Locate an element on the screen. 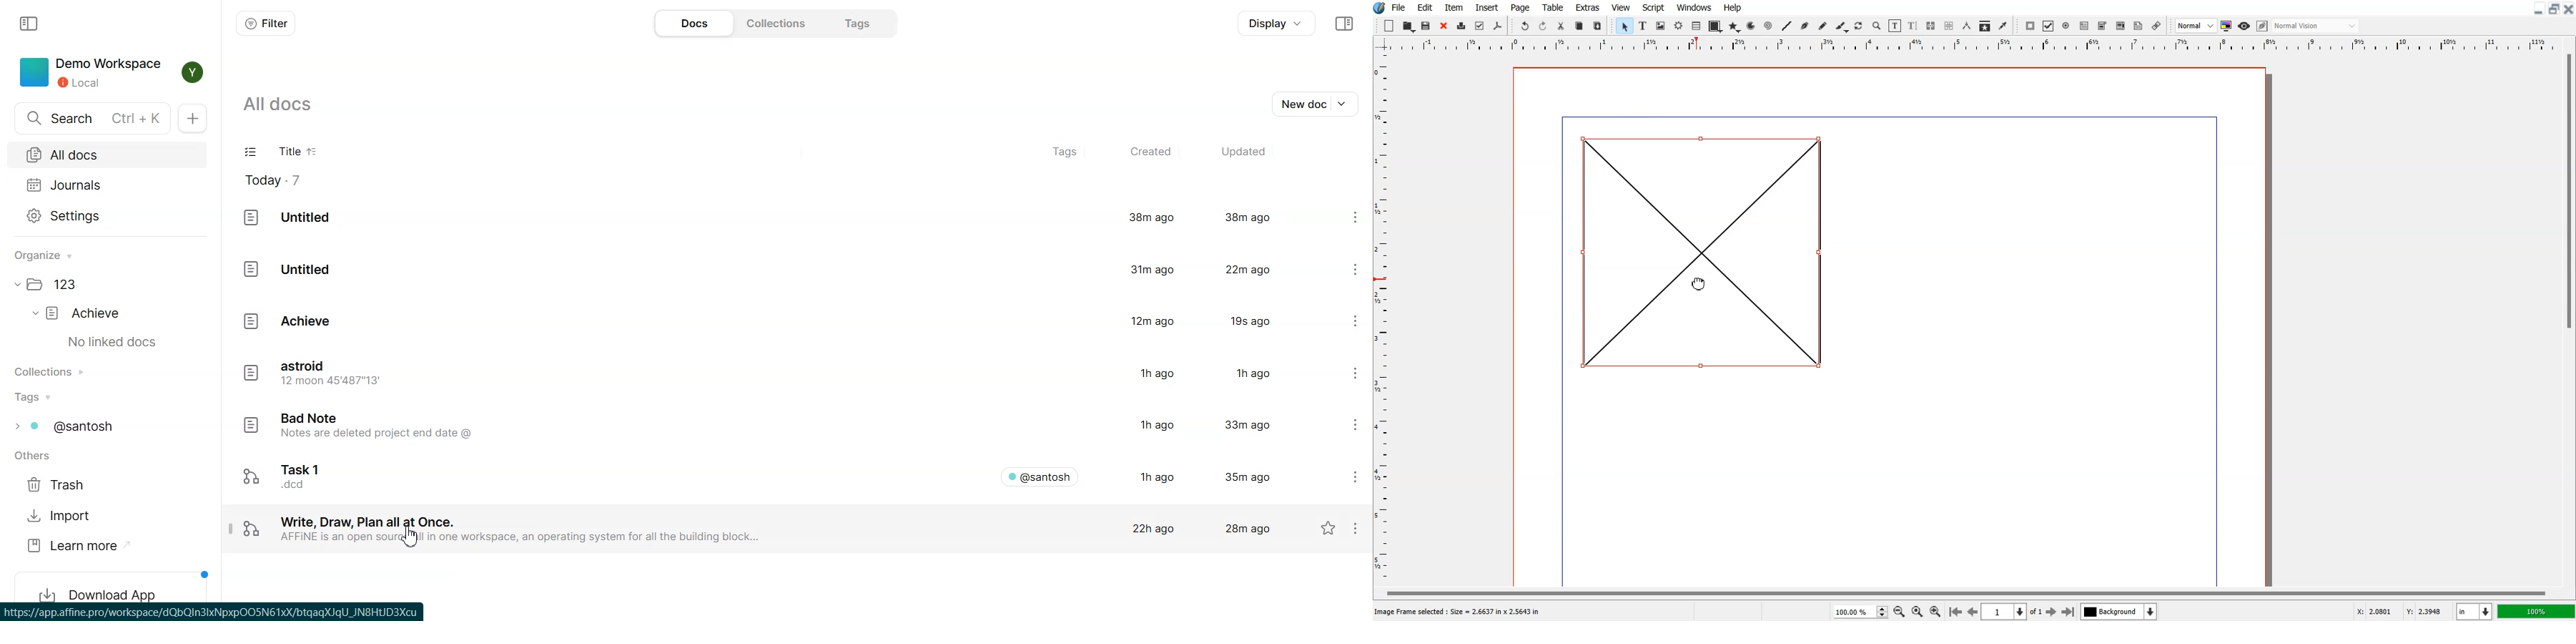  Polygon is located at coordinates (1734, 28).